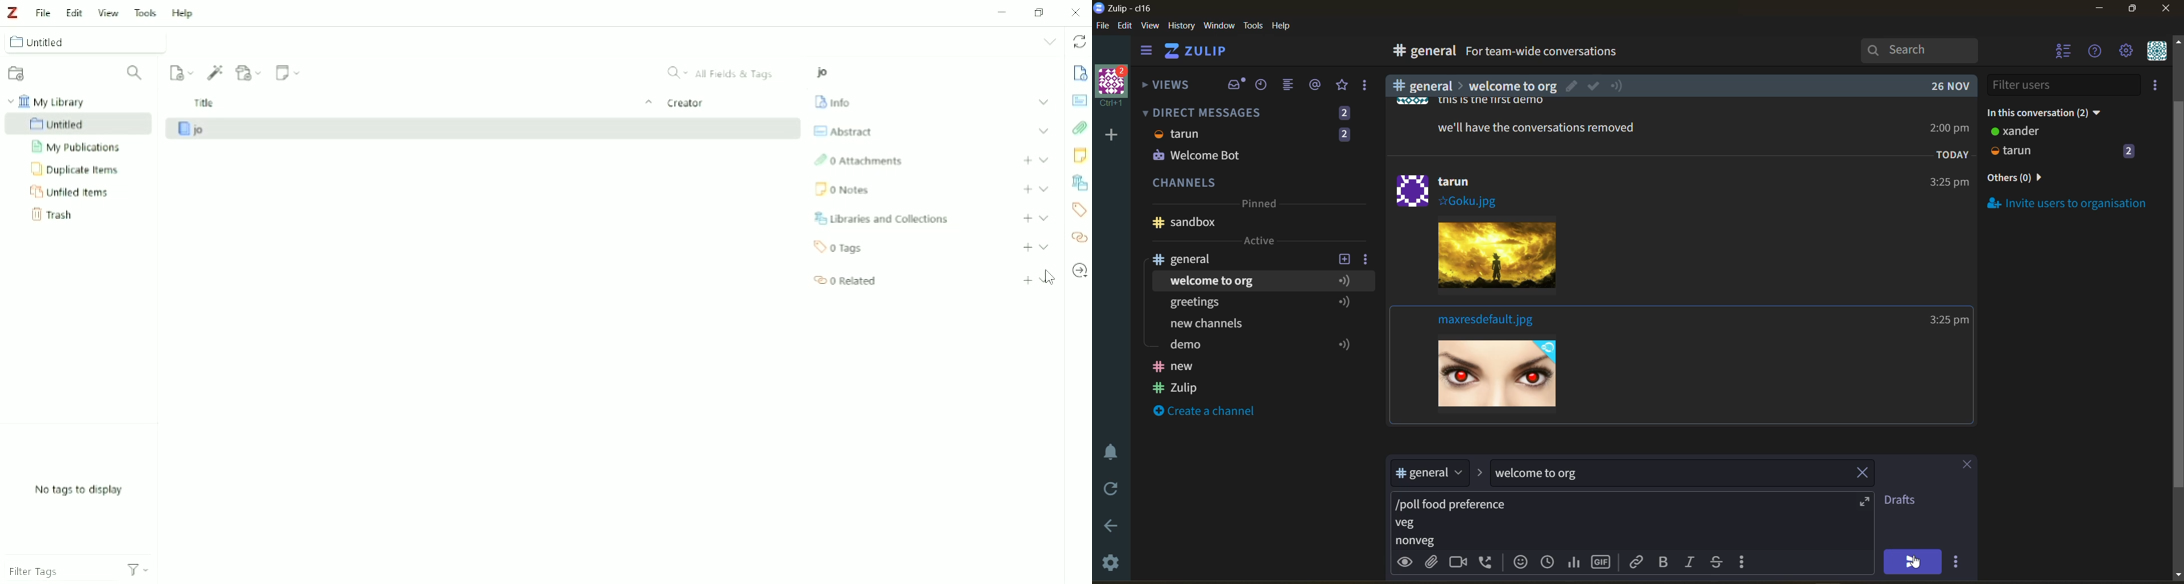 This screenshot has height=588, width=2184. Describe the element at coordinates (1461, 564) in the screenshot. I see `add video call` at that location.